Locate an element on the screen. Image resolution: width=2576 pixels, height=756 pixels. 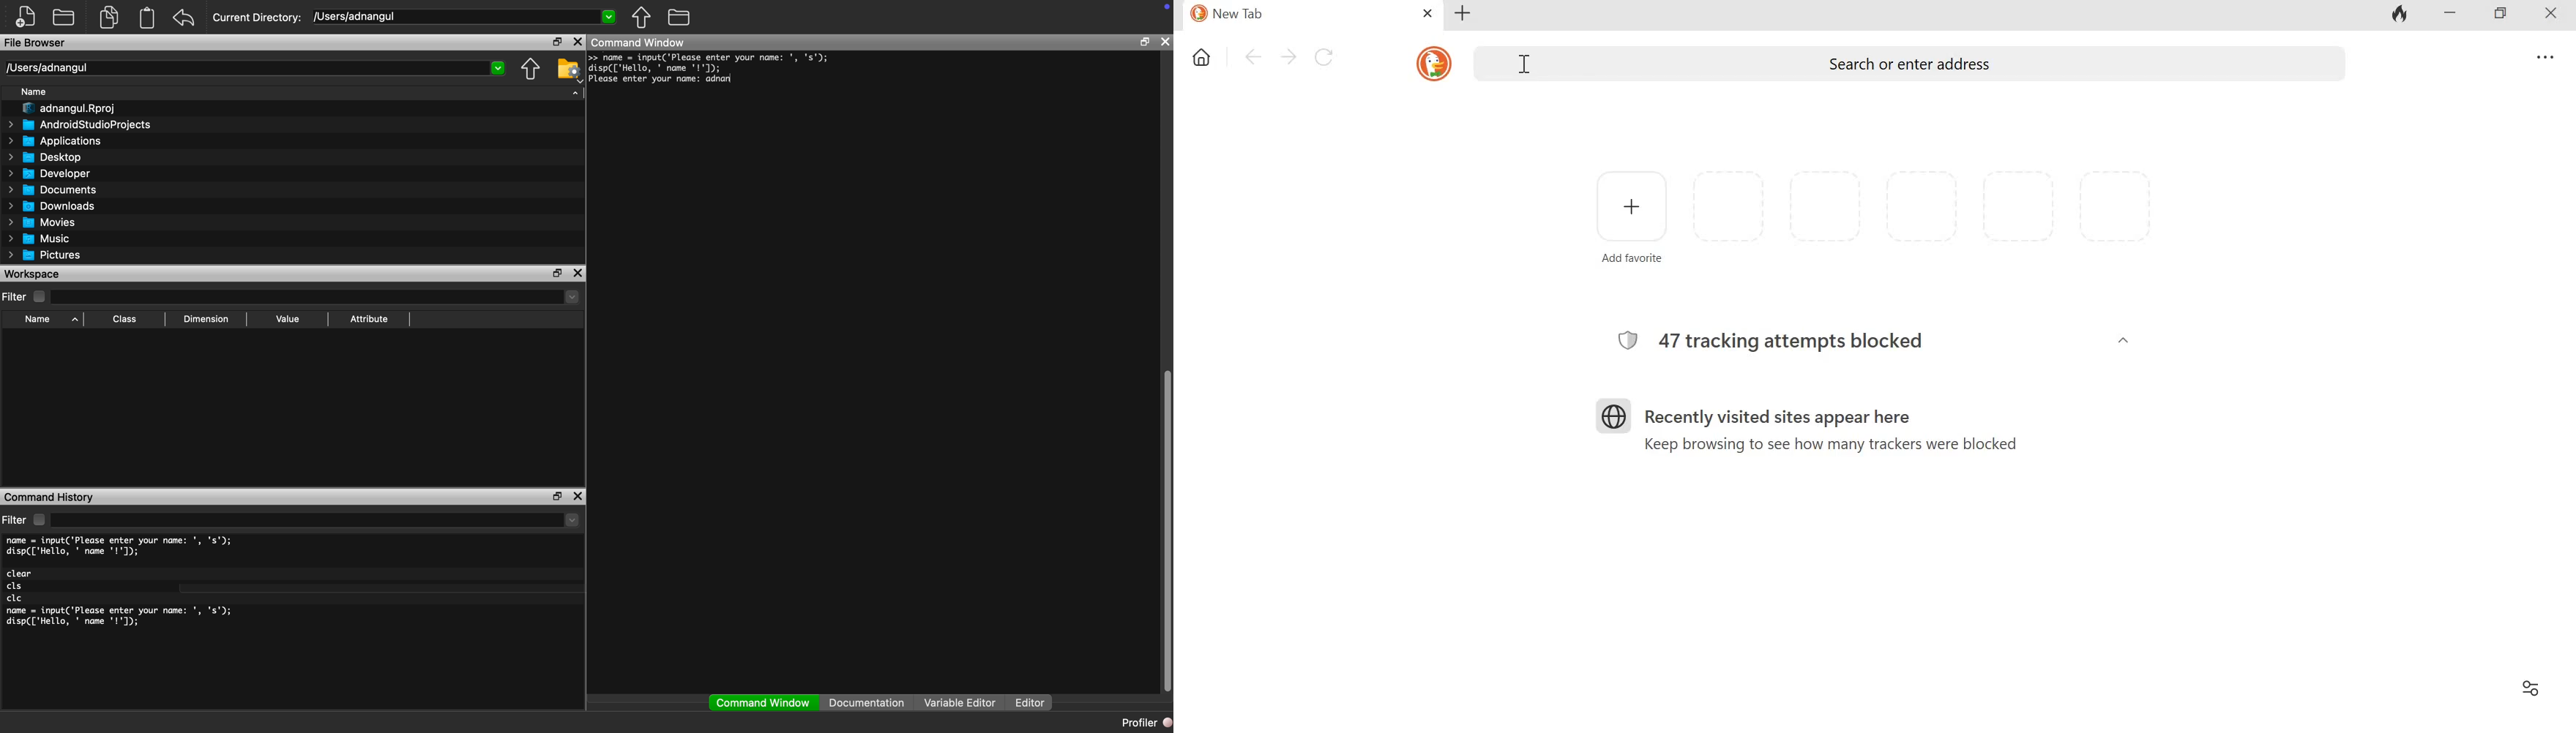
home icon is located at coordinates (1203, 59).